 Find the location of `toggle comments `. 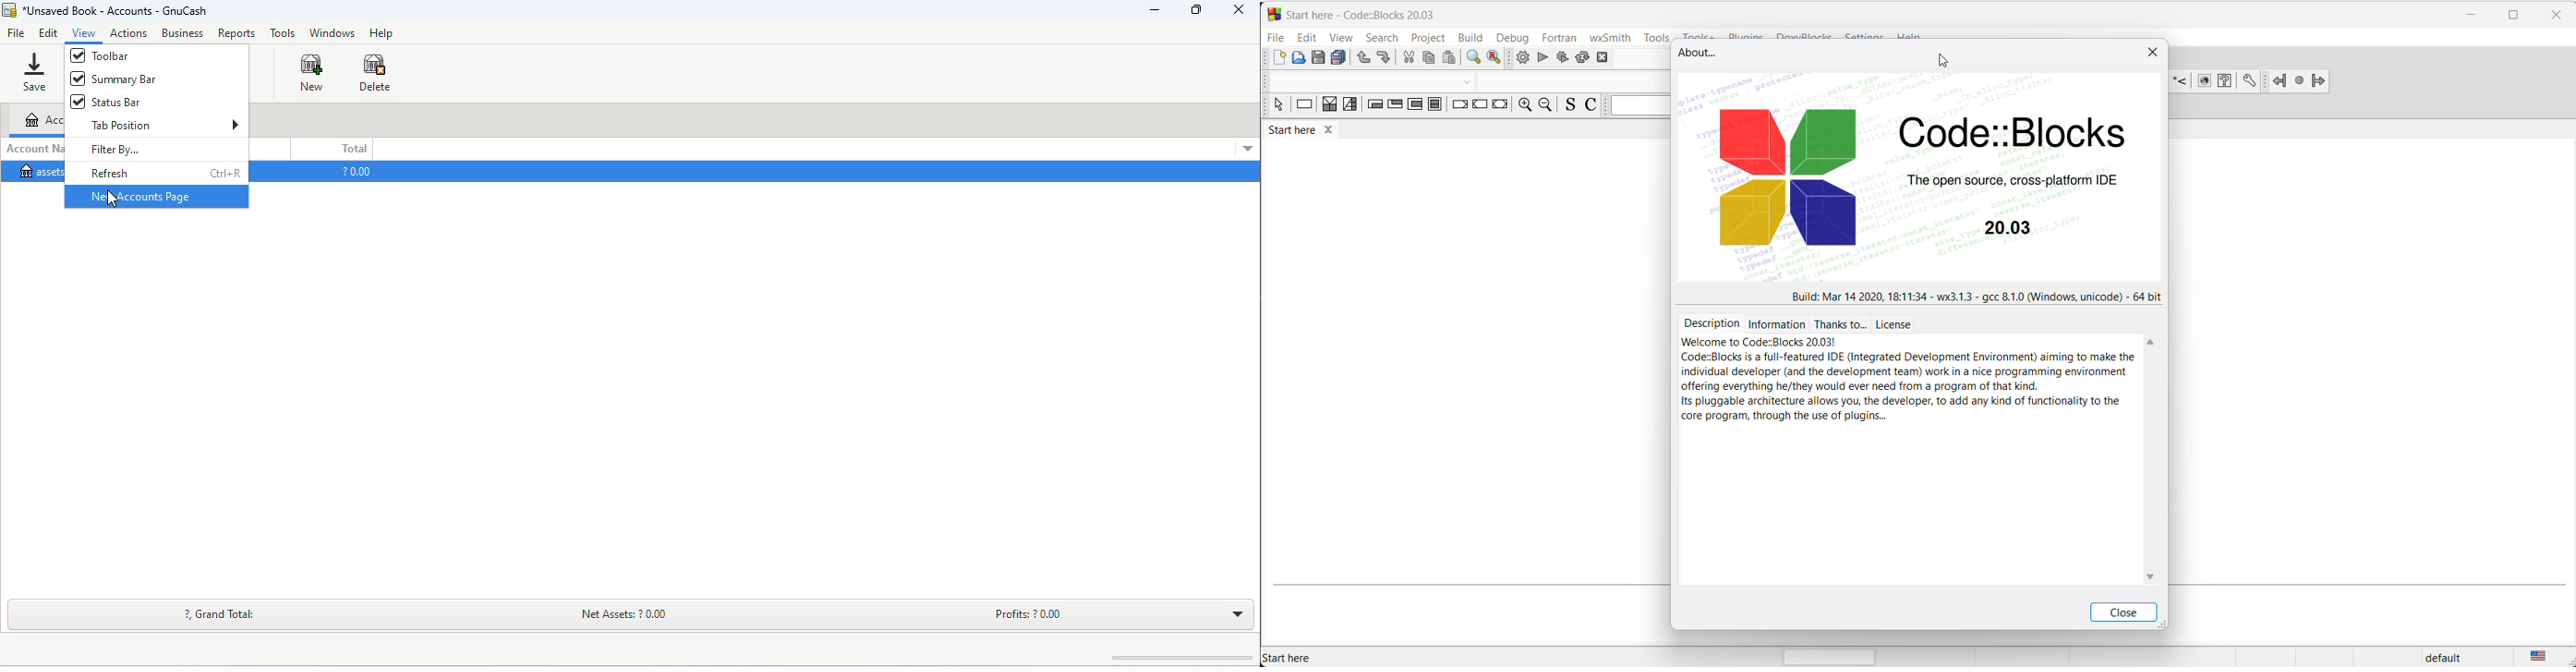

toggle comments  is located at coordinates (1590, 106).